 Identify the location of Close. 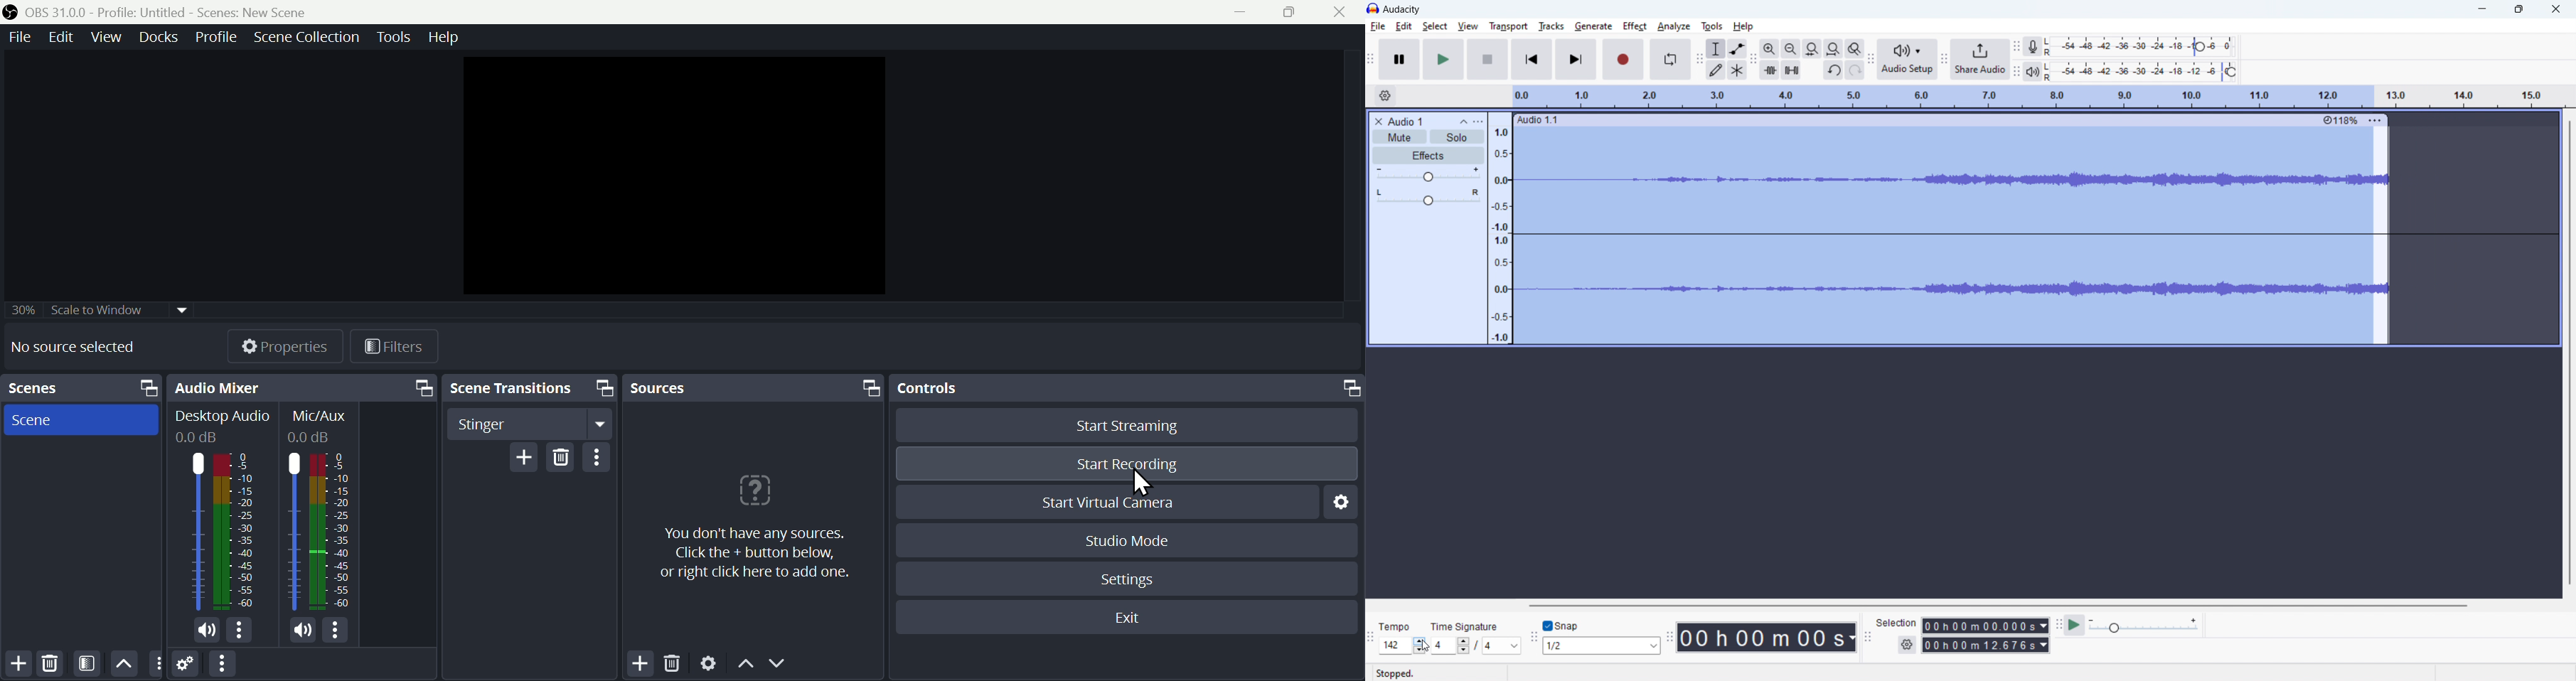
(1343, 13).